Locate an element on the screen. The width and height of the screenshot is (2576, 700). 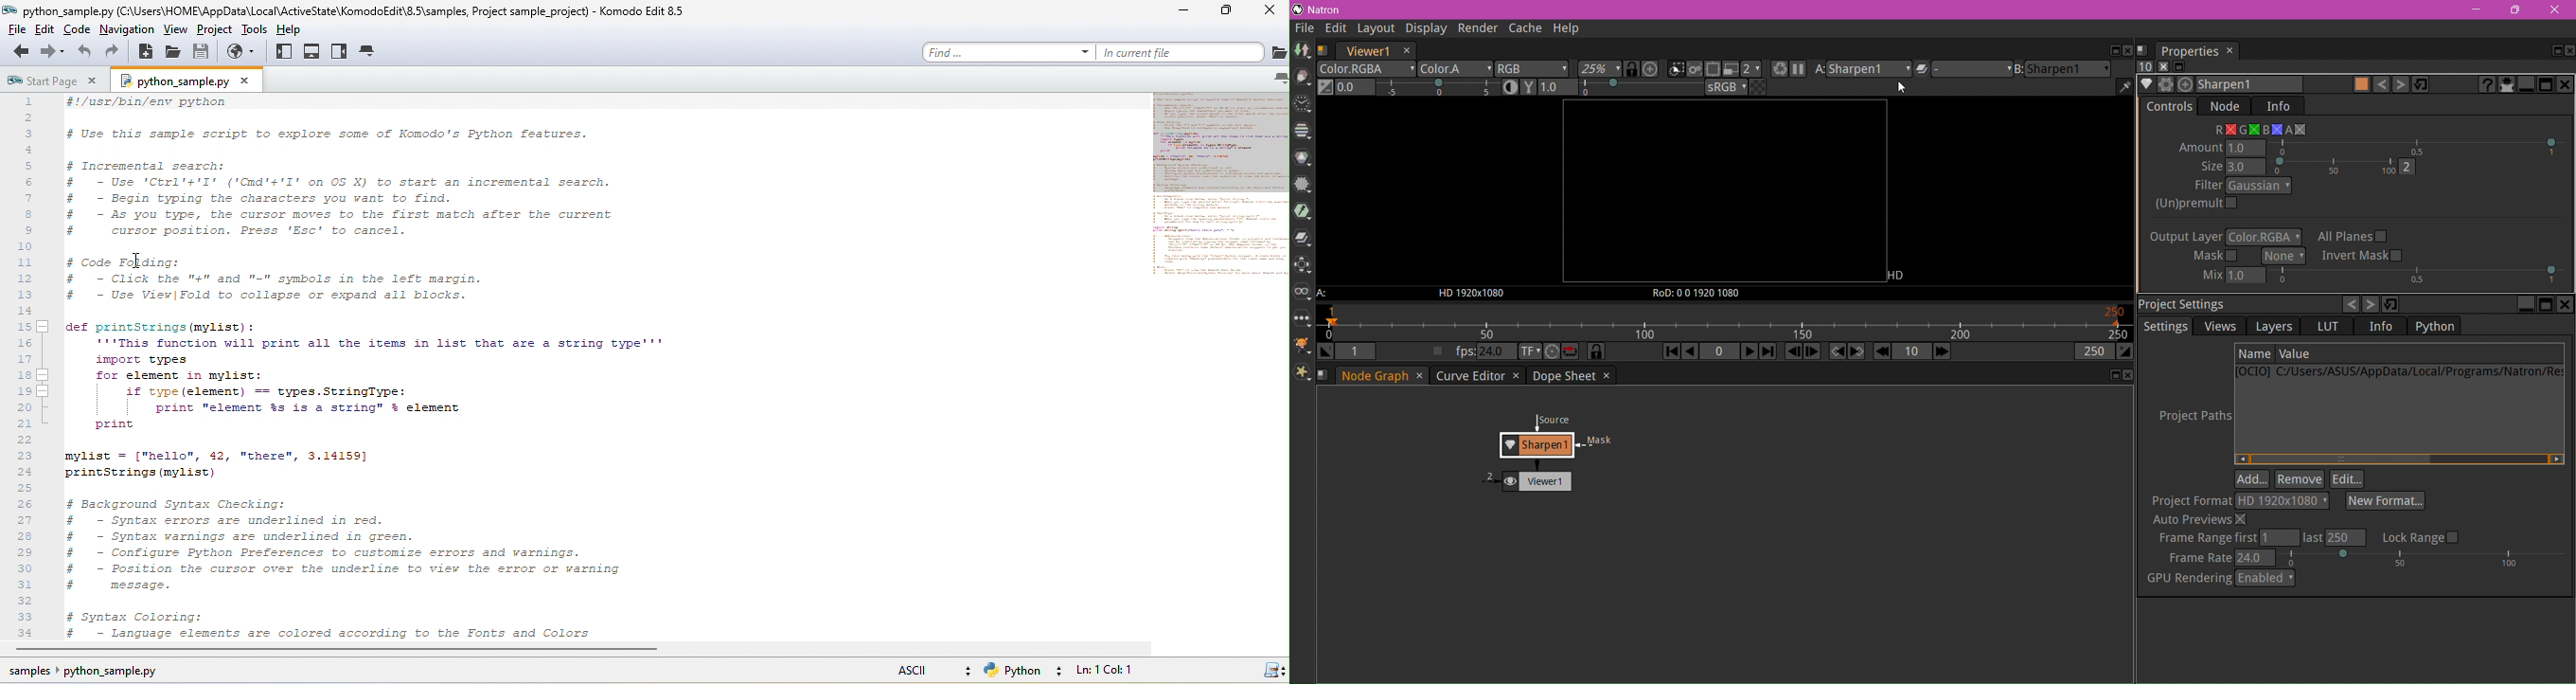
Set the playback in point at the current frame is located at coordinates (1326, 352).